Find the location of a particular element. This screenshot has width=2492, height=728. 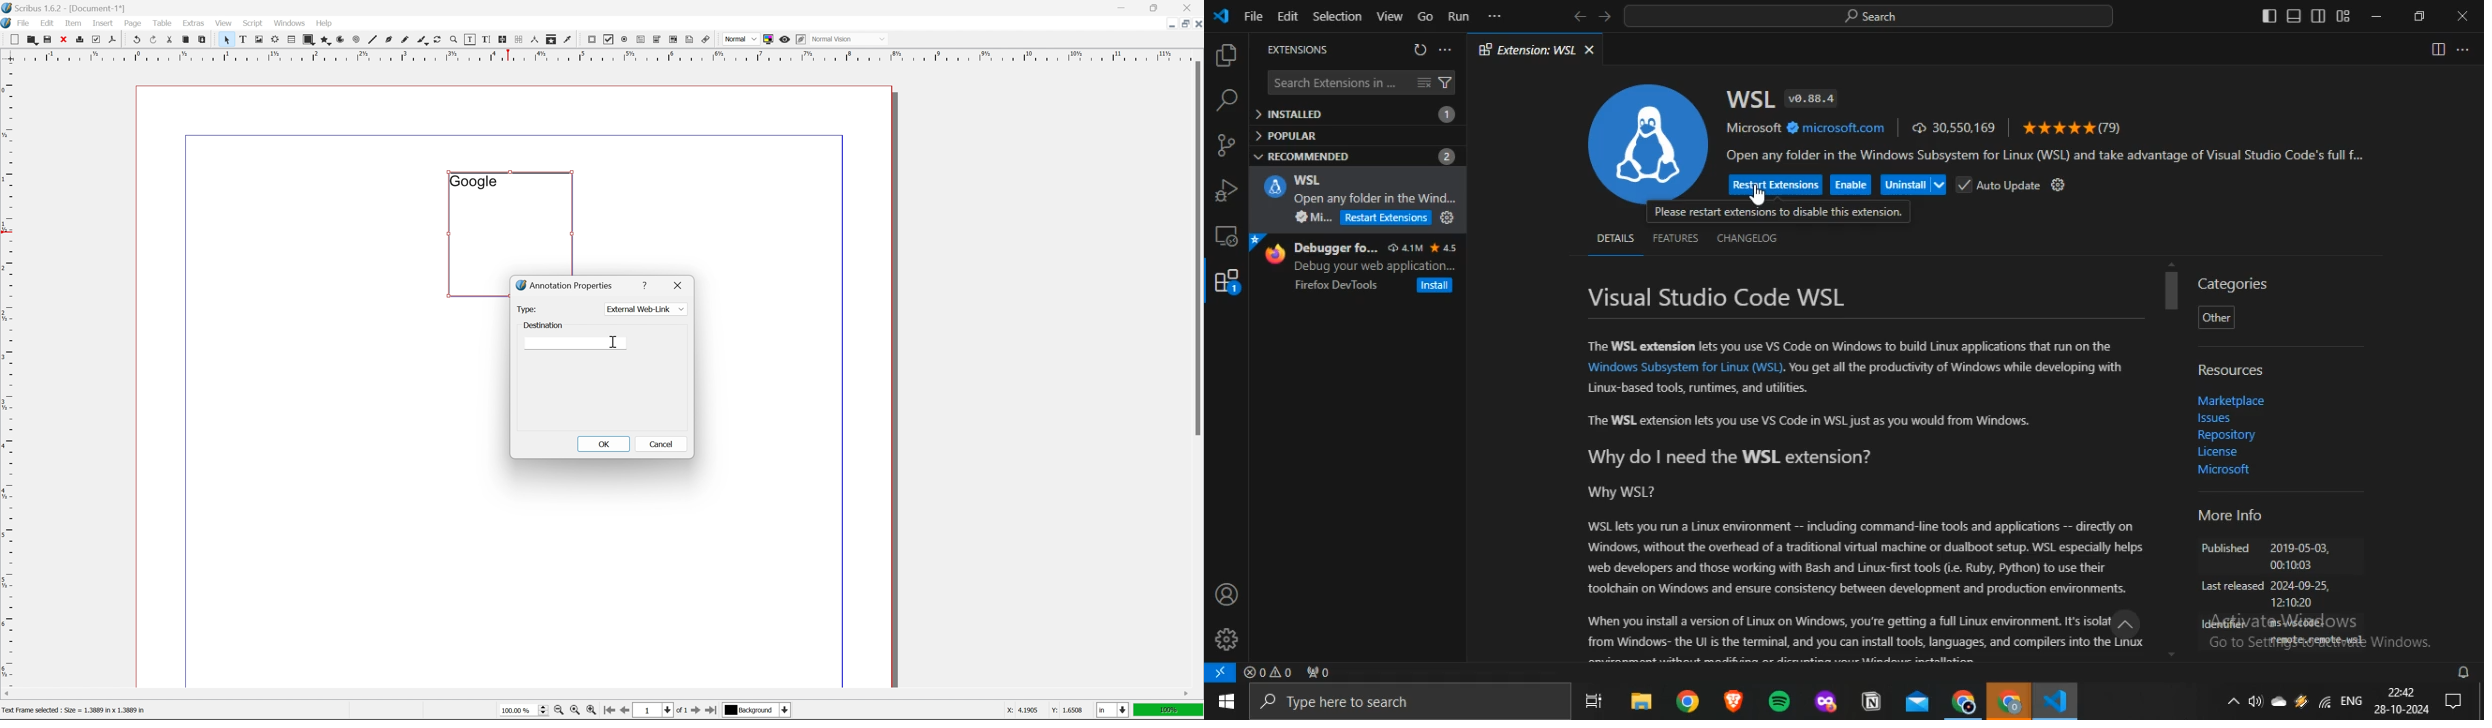

remote, remote -wsl is located at coordinates (2315, 642).